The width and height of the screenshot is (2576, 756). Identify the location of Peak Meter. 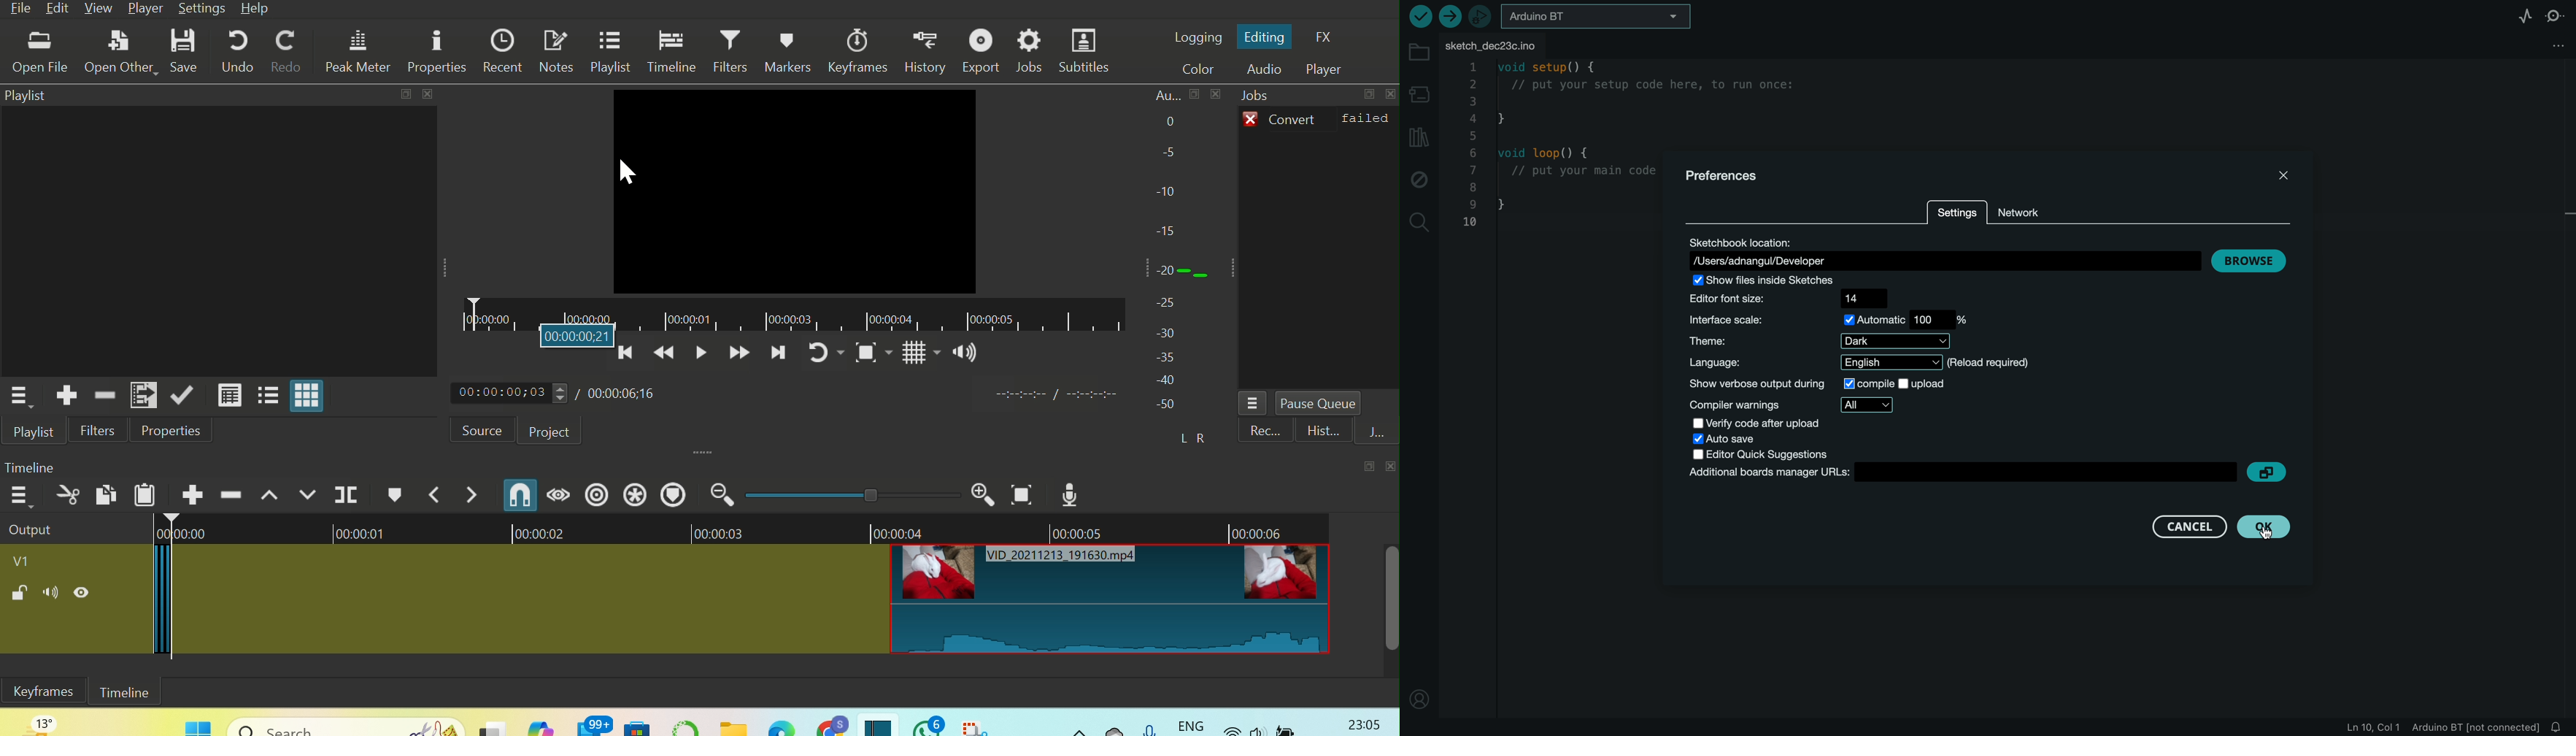
(359, 50).